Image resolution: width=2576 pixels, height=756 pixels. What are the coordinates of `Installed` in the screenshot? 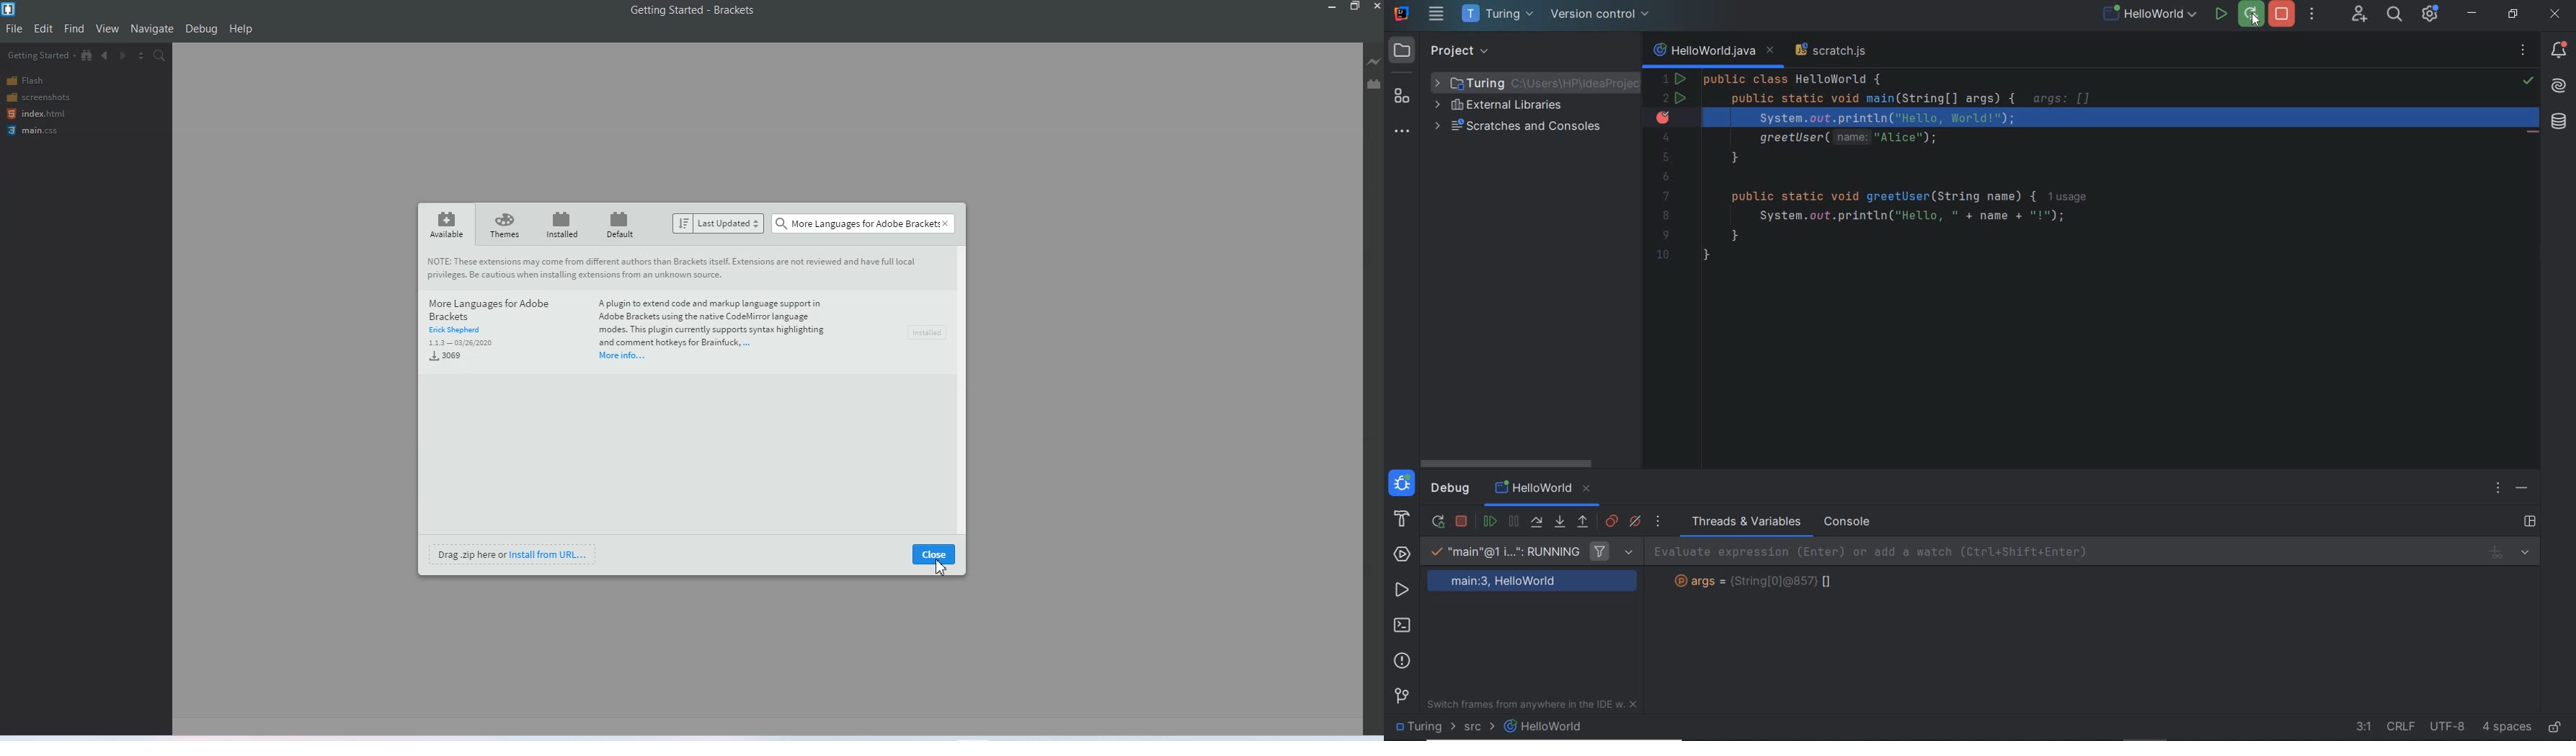 It's located at (560, 224).